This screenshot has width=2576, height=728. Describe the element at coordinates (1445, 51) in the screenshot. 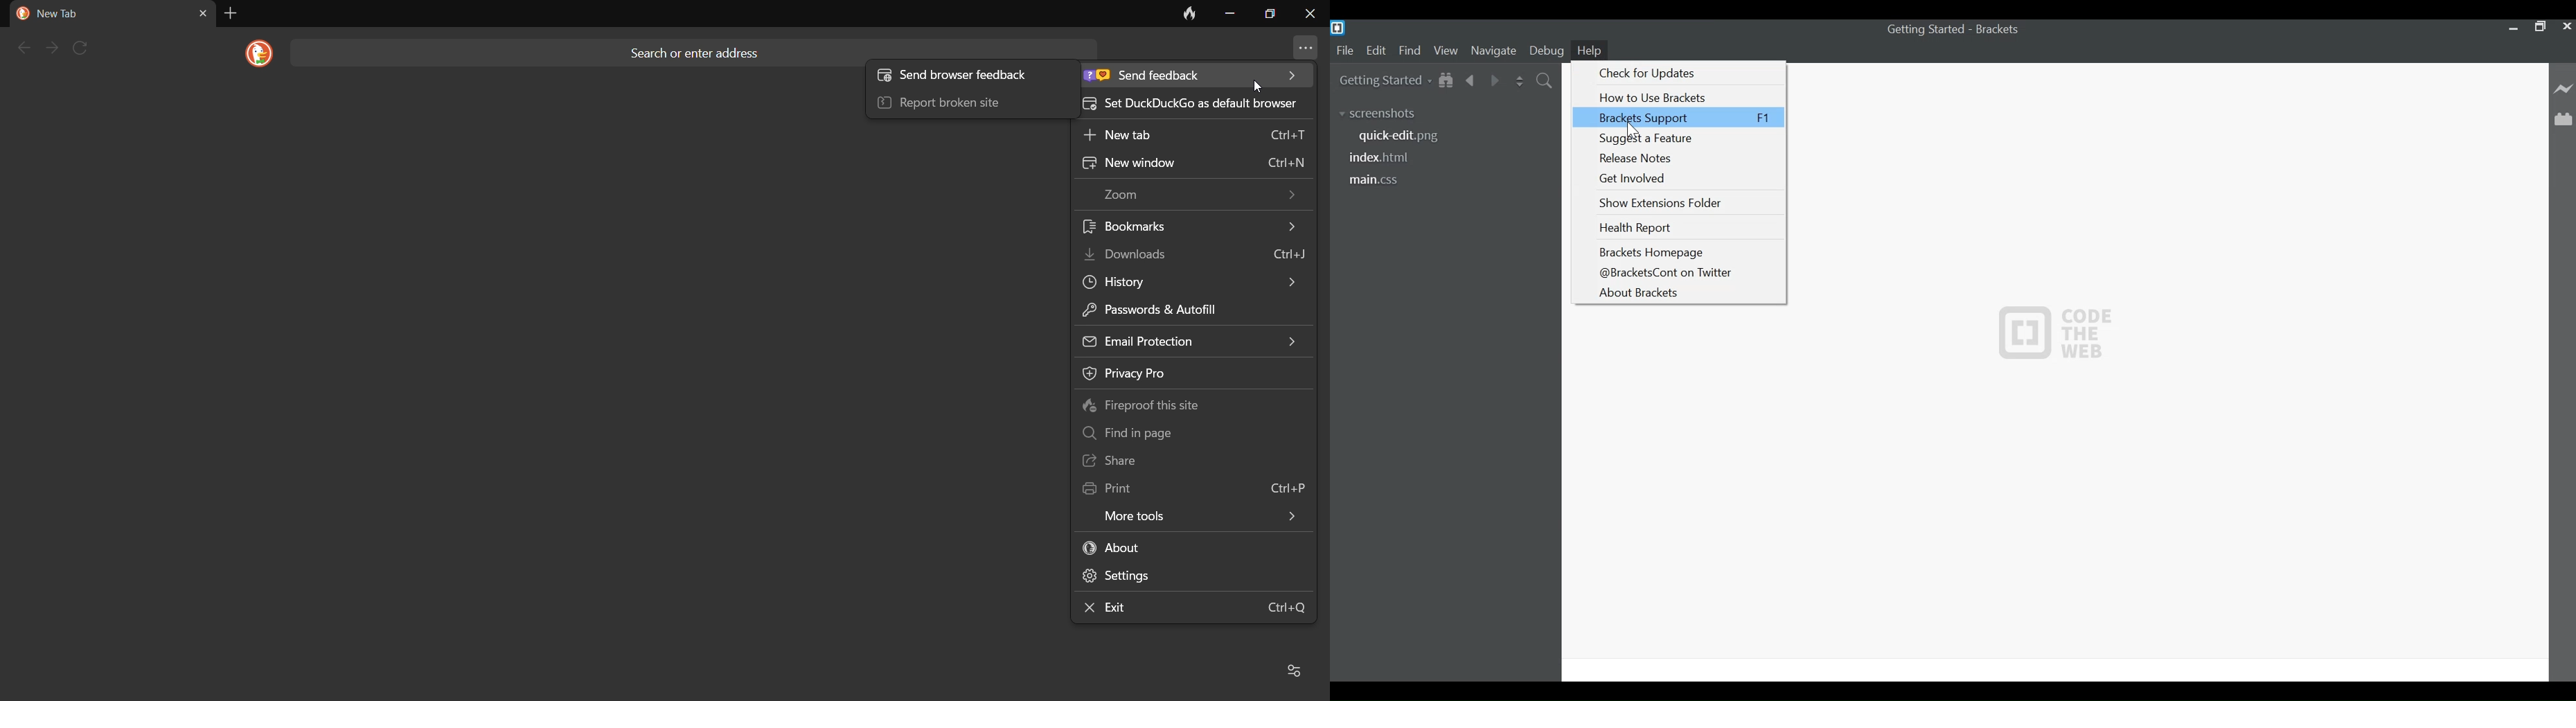

I see `View` at that location.